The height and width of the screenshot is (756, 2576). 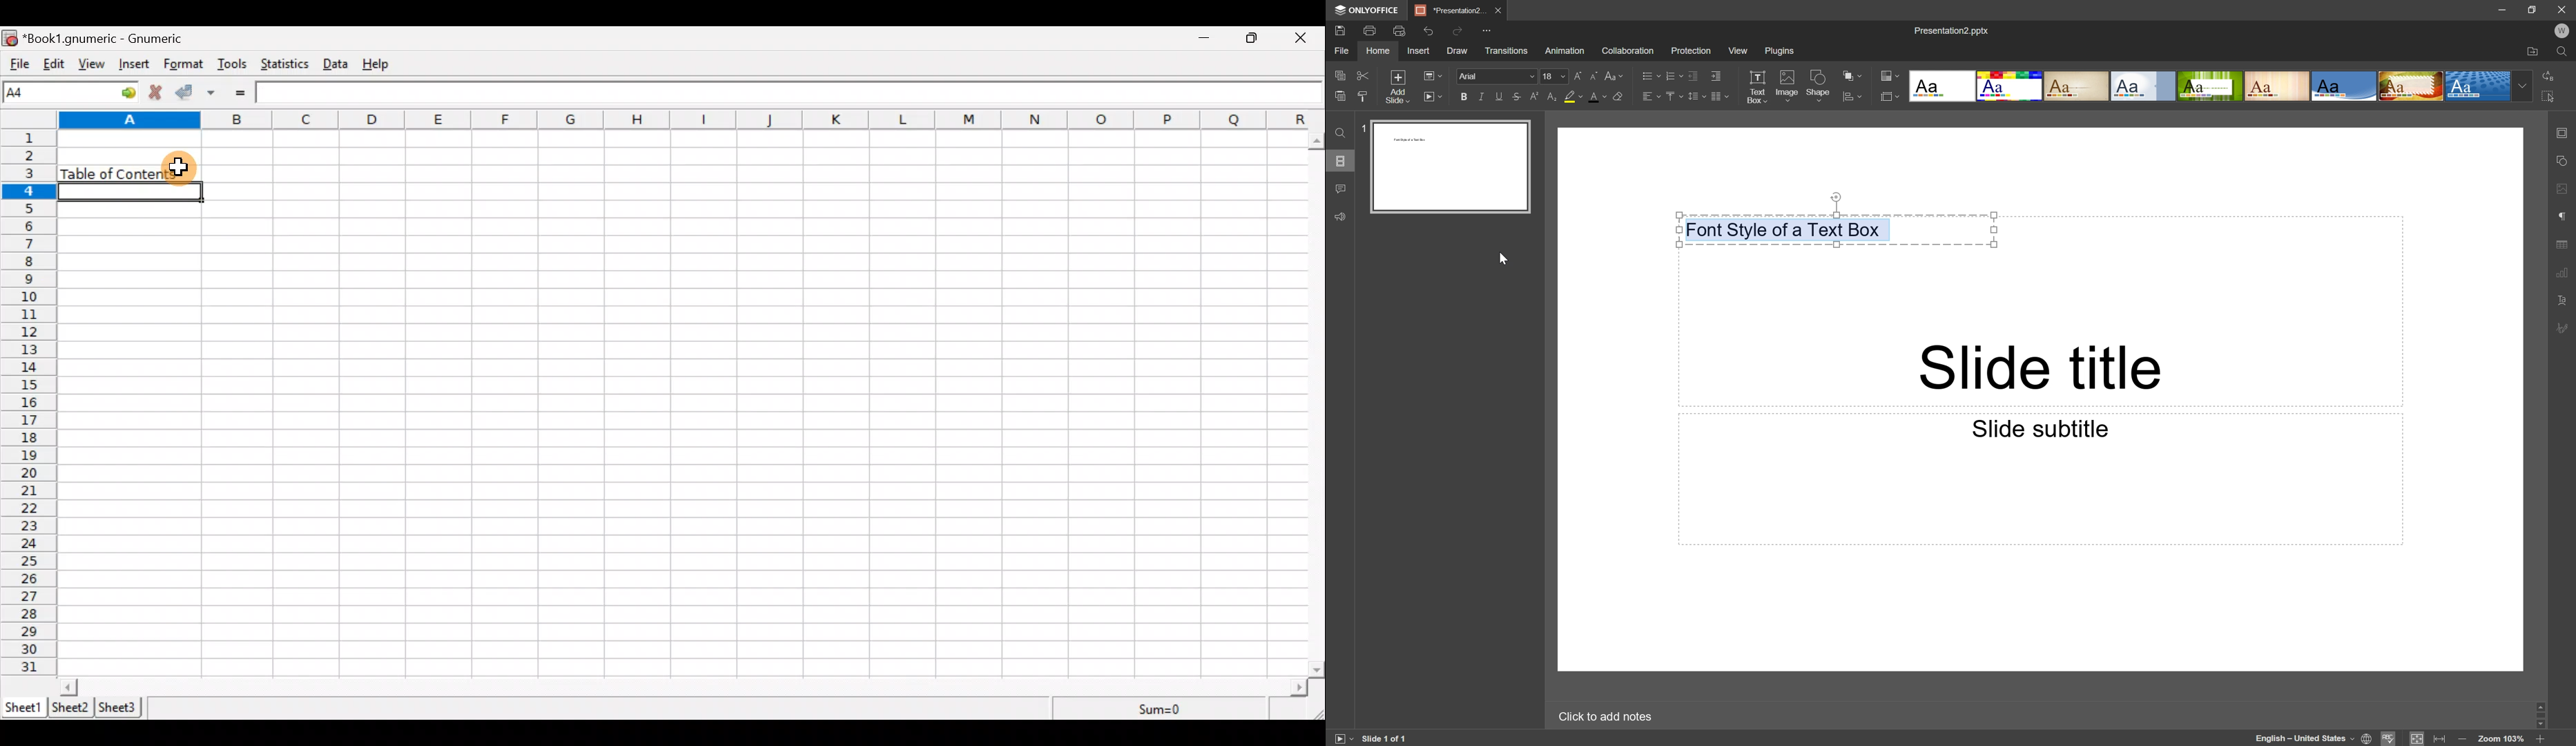 What do you see at coordinates (2503, 7) in the screenshot?
I see `Minimize` at bounding box center [2503, 7].